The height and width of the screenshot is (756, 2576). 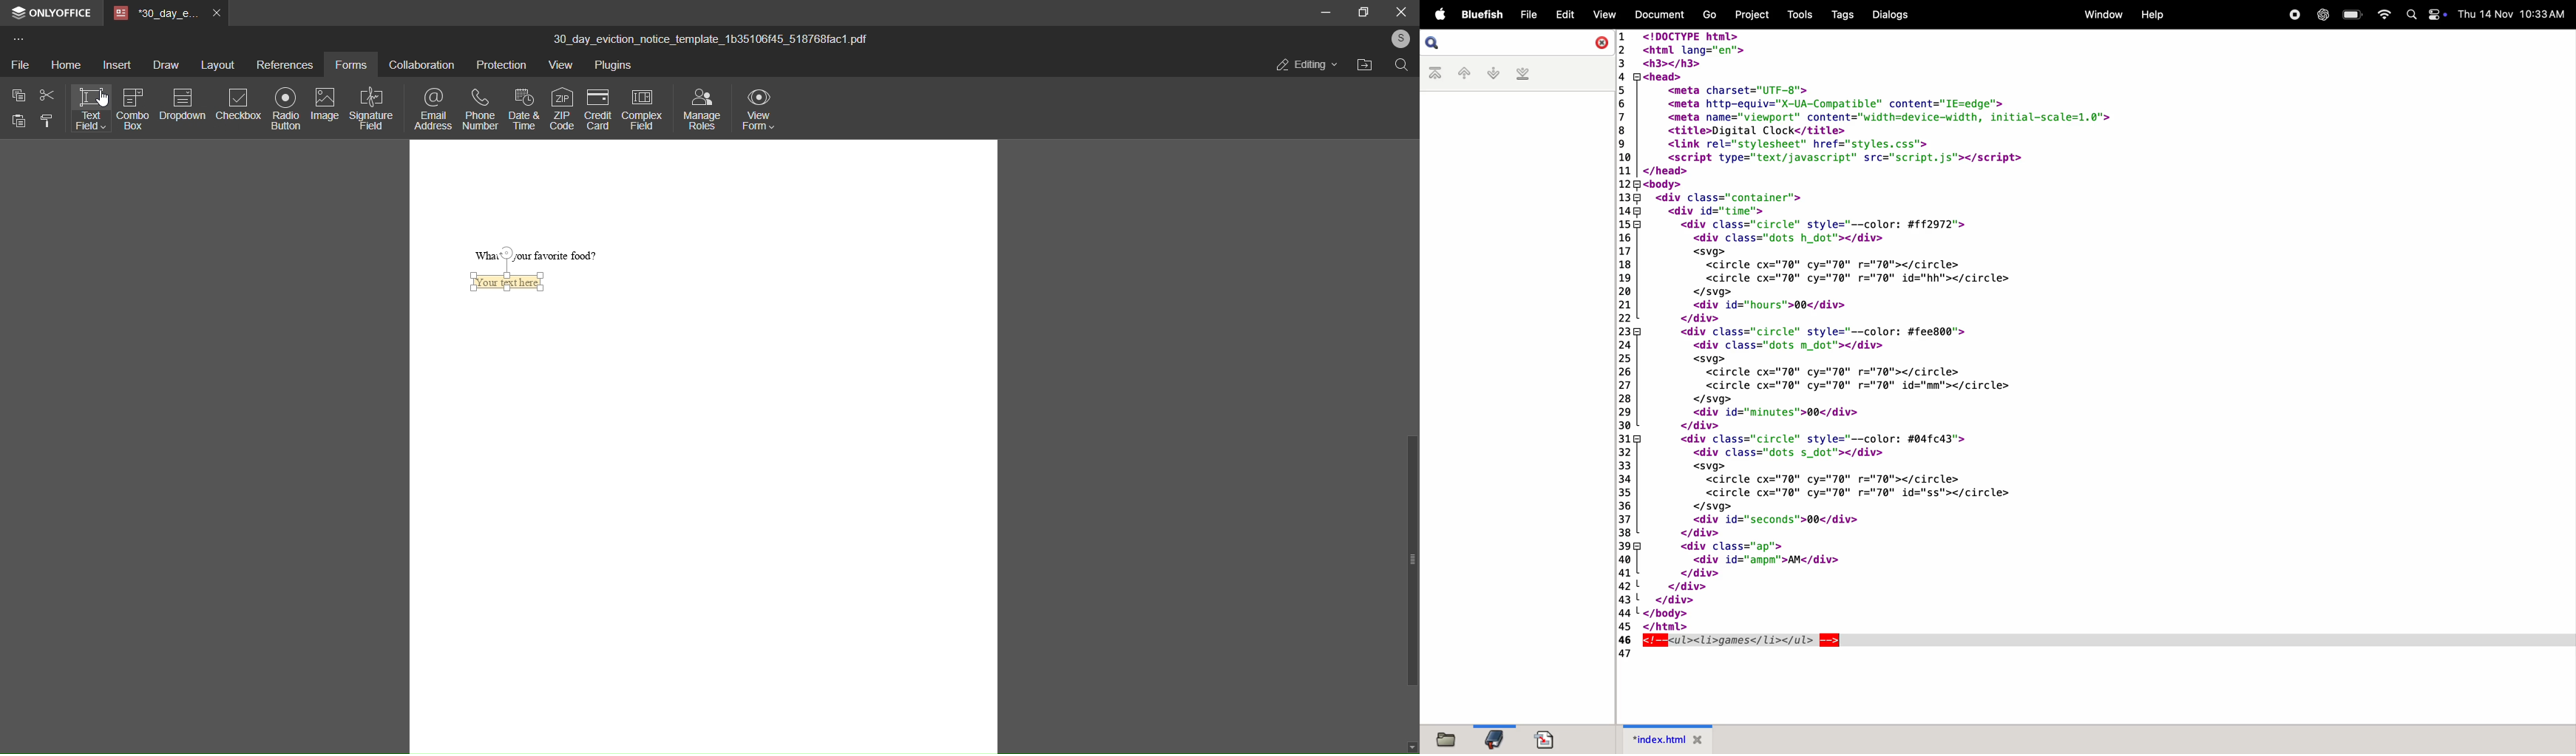 What do you see at coordinates (433, 109) in the screenshot?
I see `email address` at bounding box center [433, 109].